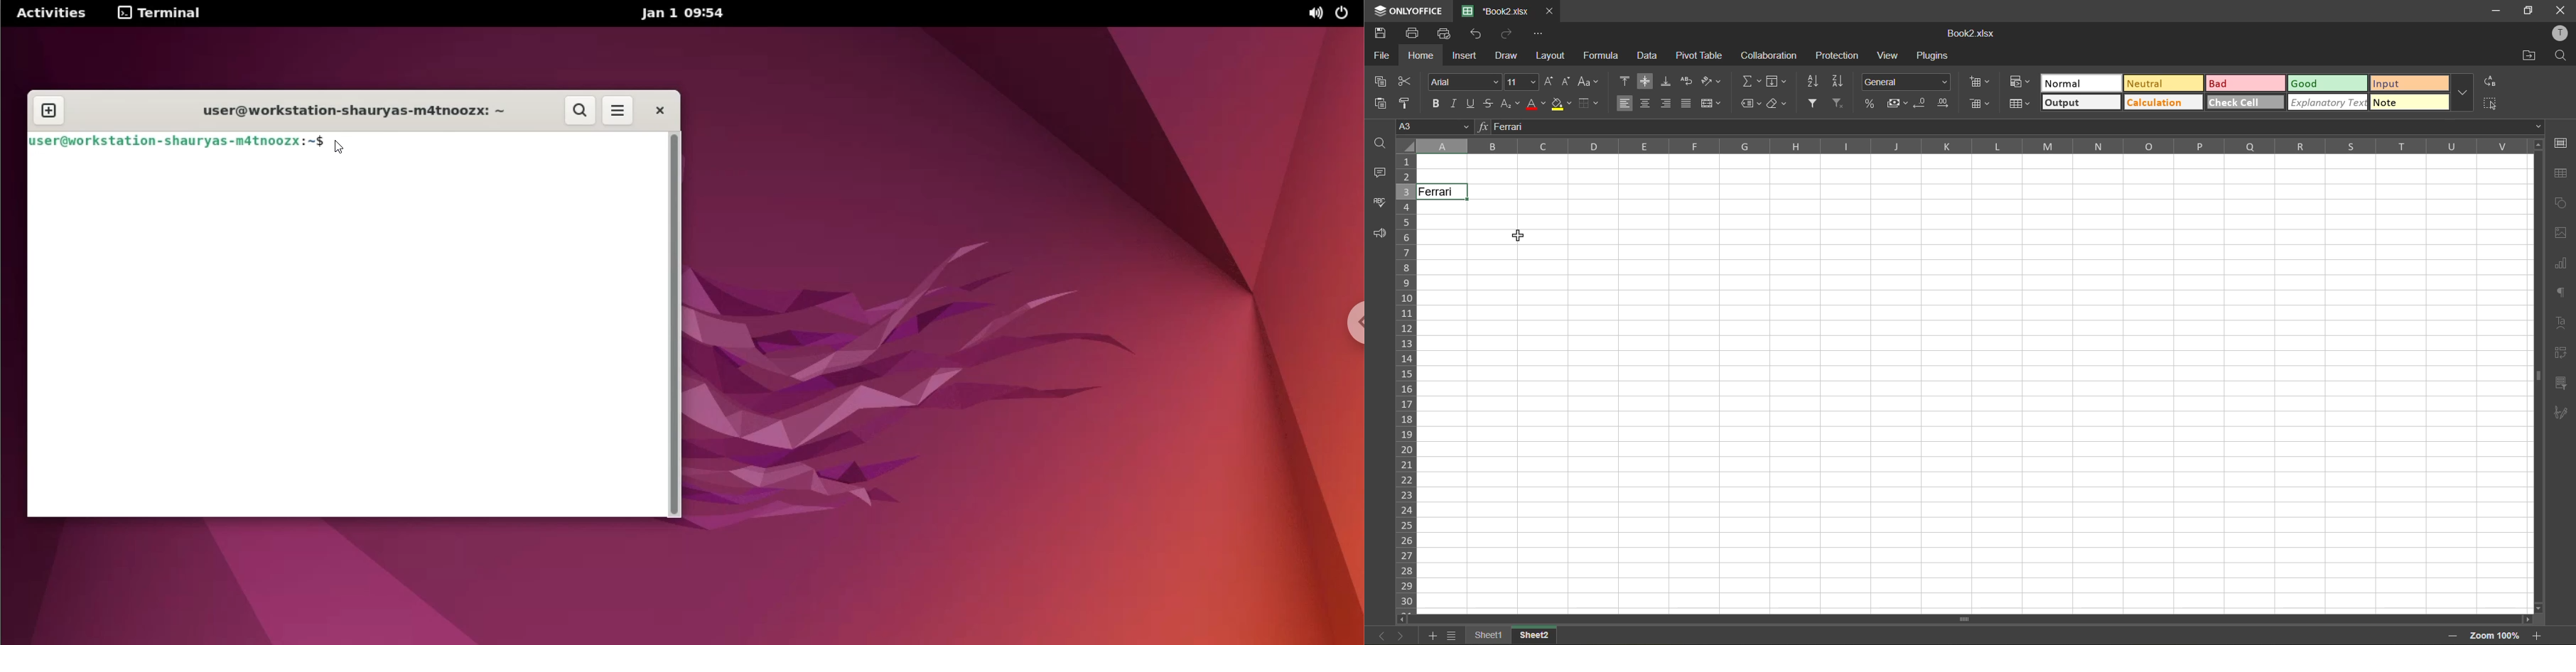  I want to click on check cell, so click(2246, 103).